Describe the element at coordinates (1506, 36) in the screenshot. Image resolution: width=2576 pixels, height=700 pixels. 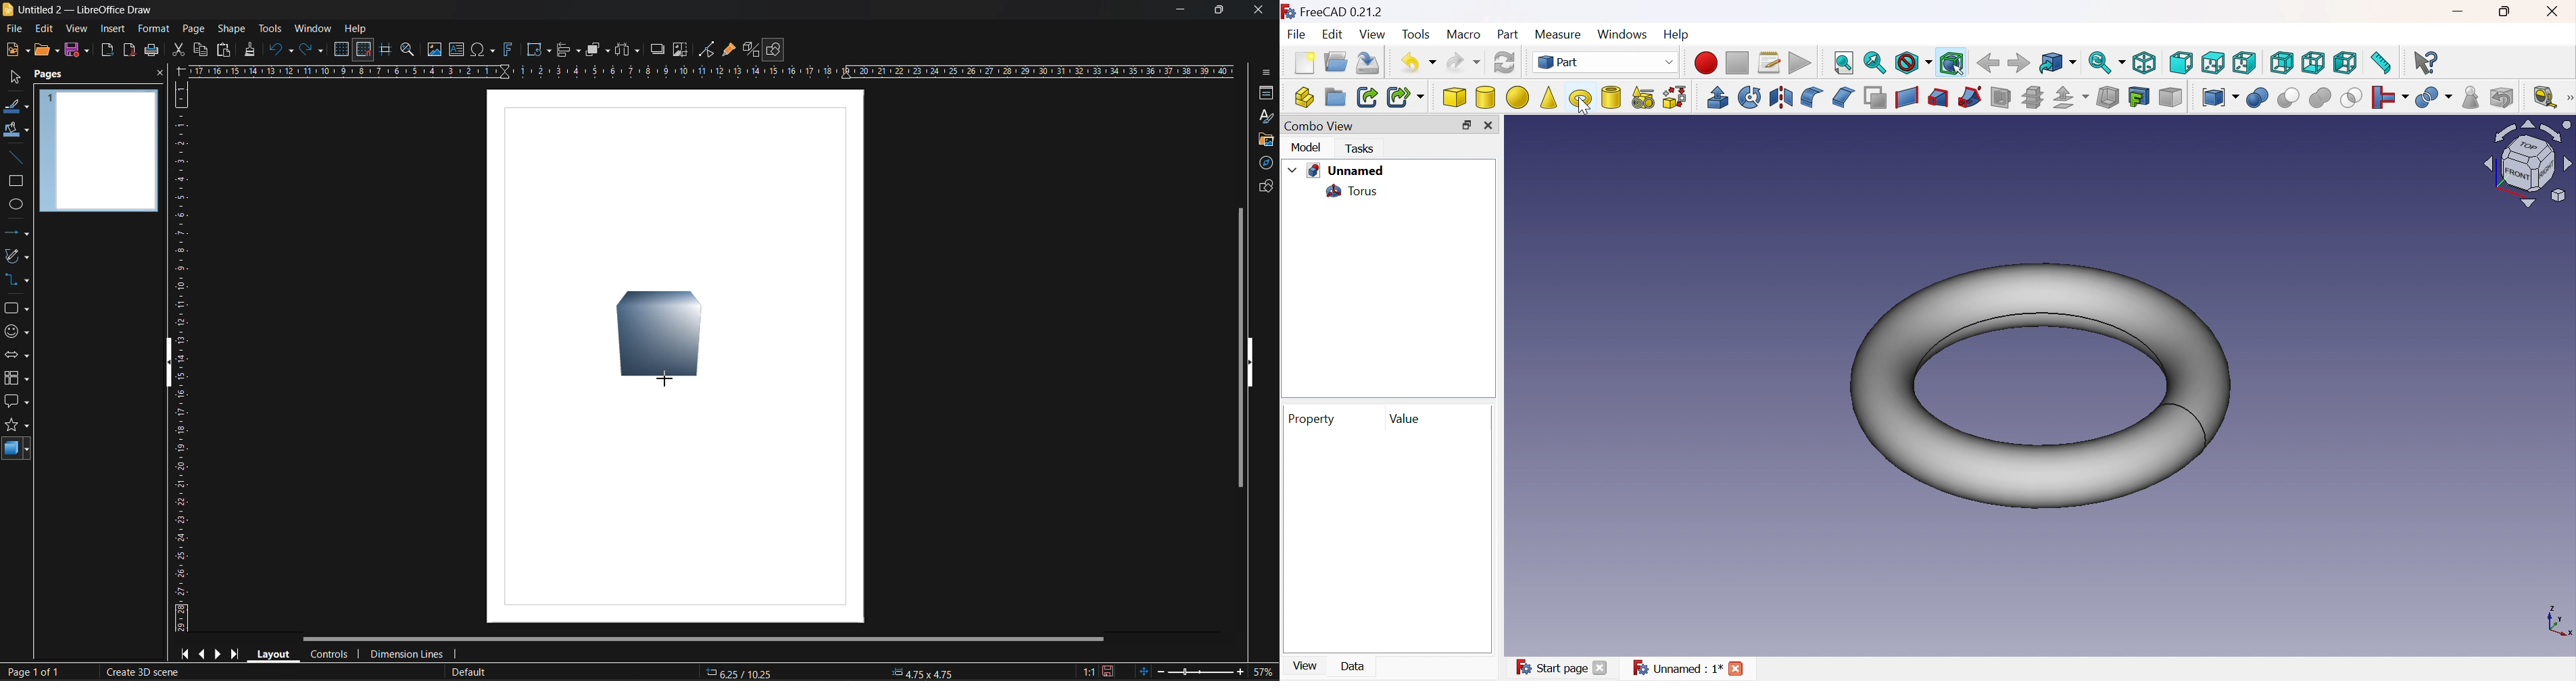
I see `Part` at that location.